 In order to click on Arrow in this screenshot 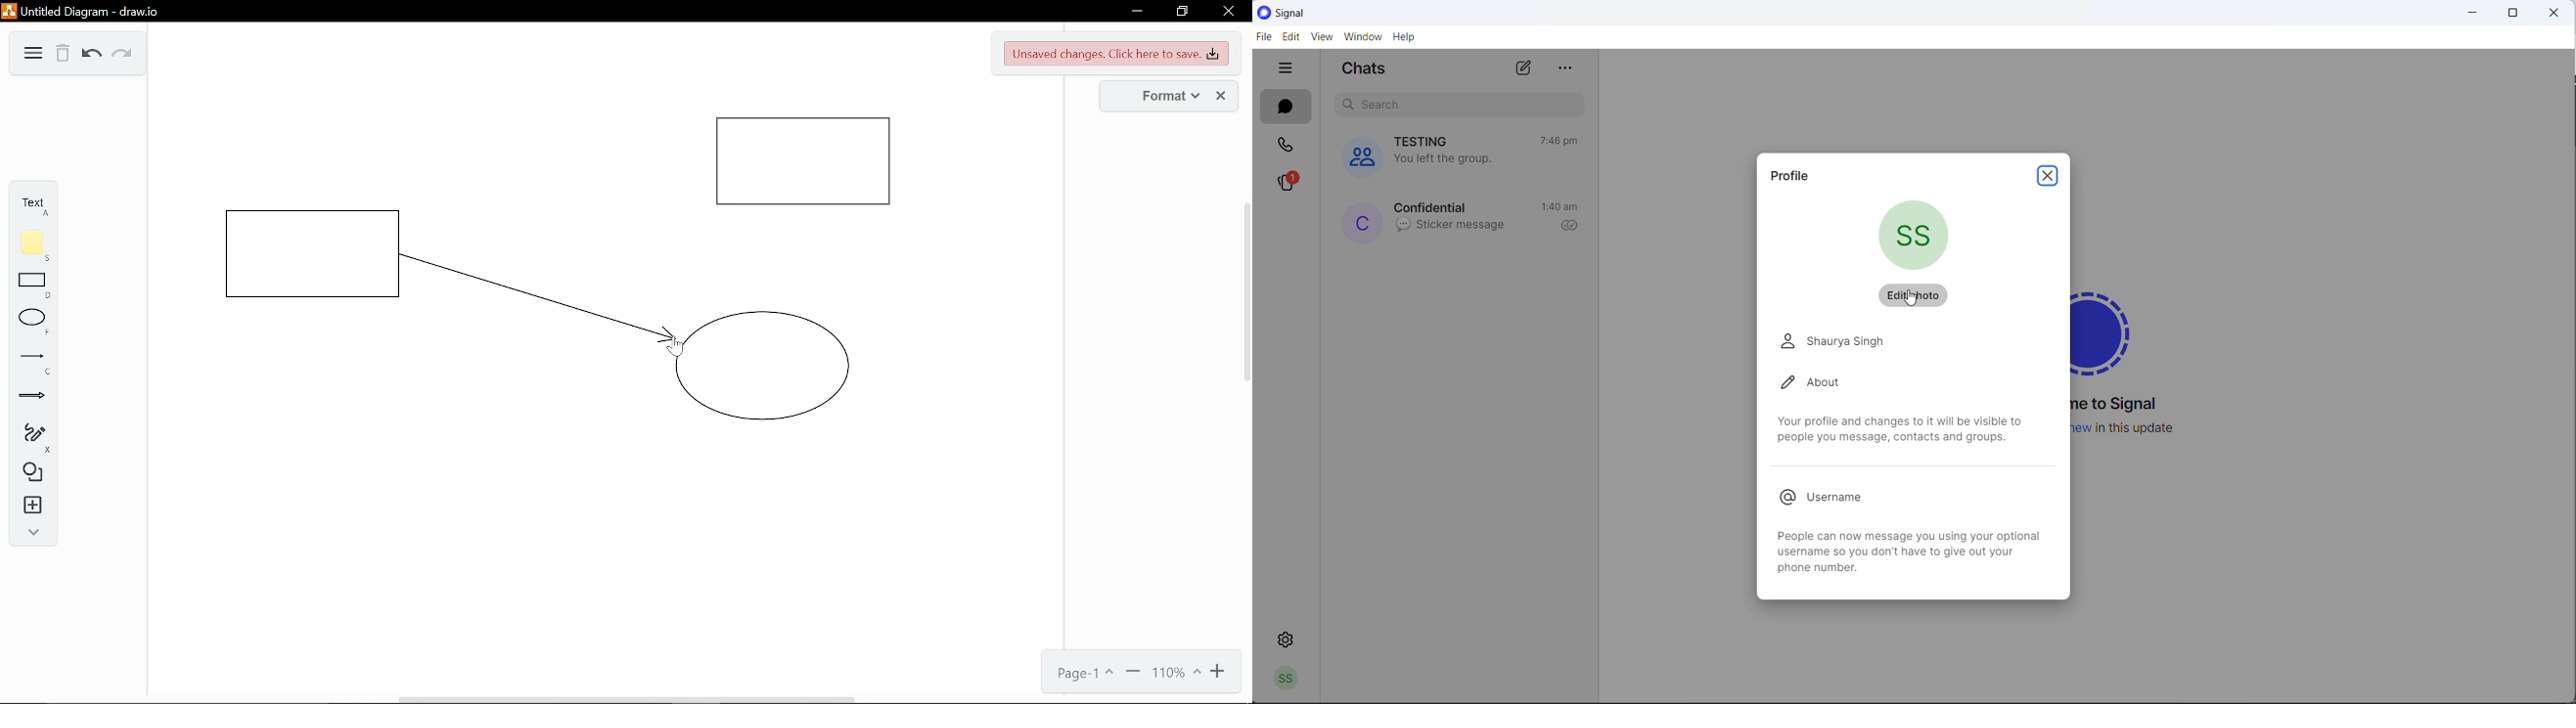, I will do `click(32, 397)`.